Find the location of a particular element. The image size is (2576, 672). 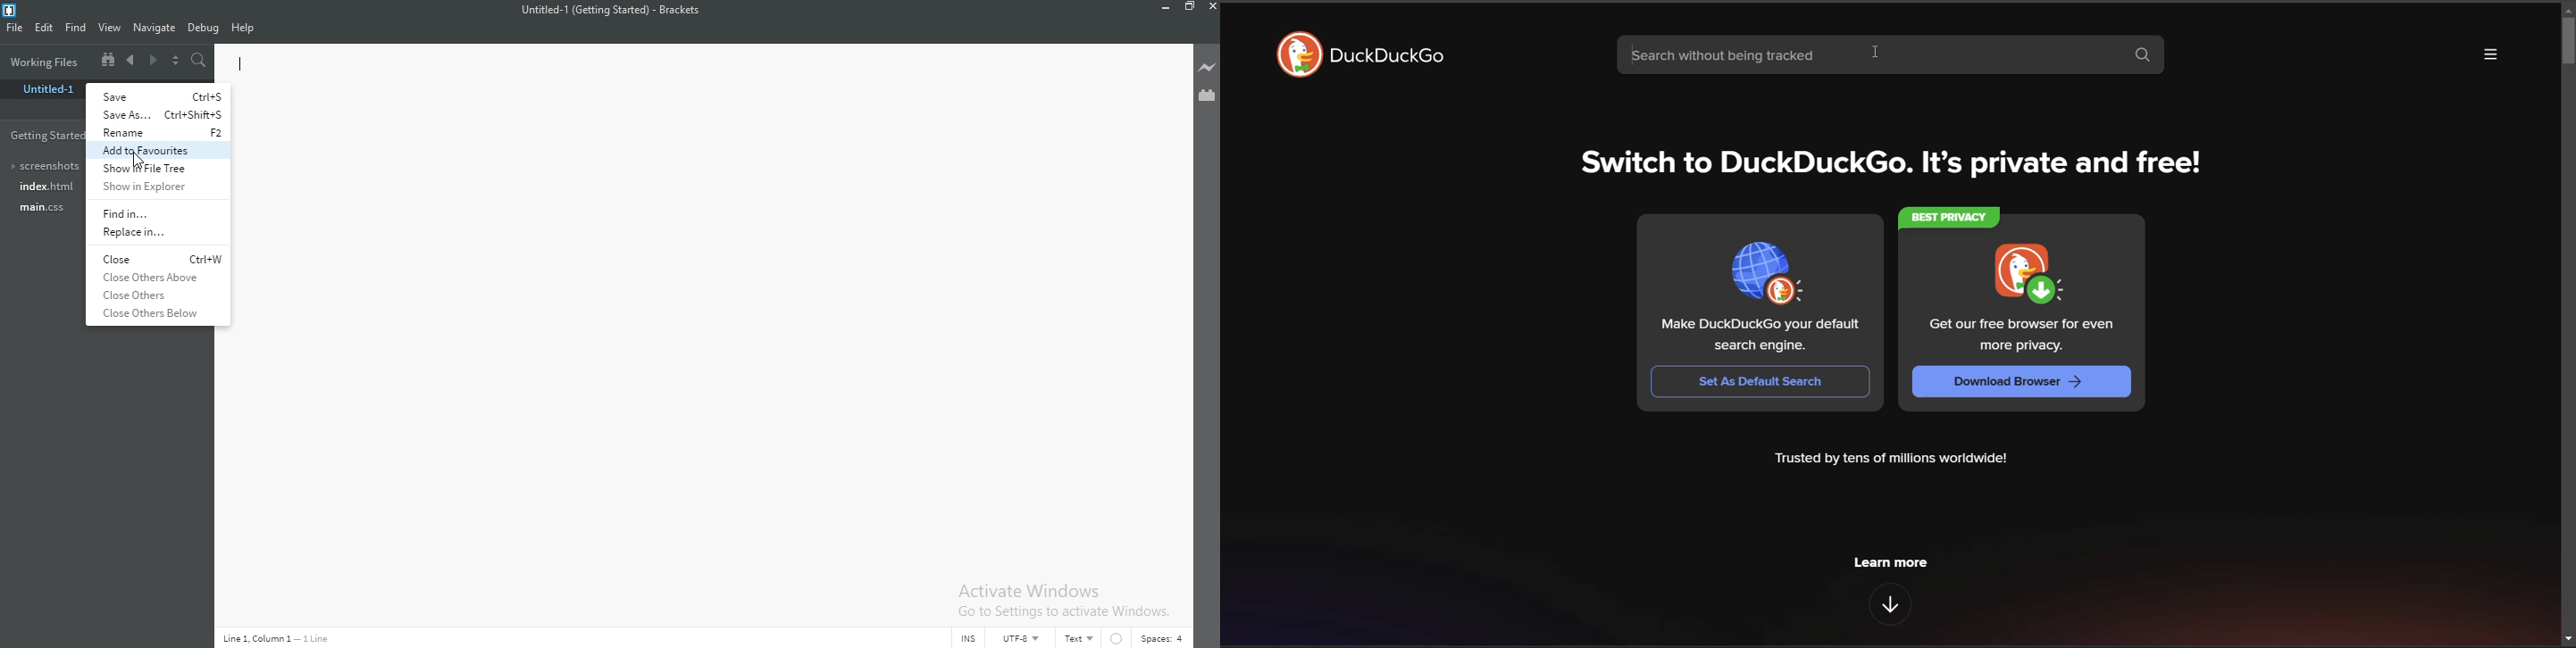

 UTF-8 is located at coordinates (1021, 640).